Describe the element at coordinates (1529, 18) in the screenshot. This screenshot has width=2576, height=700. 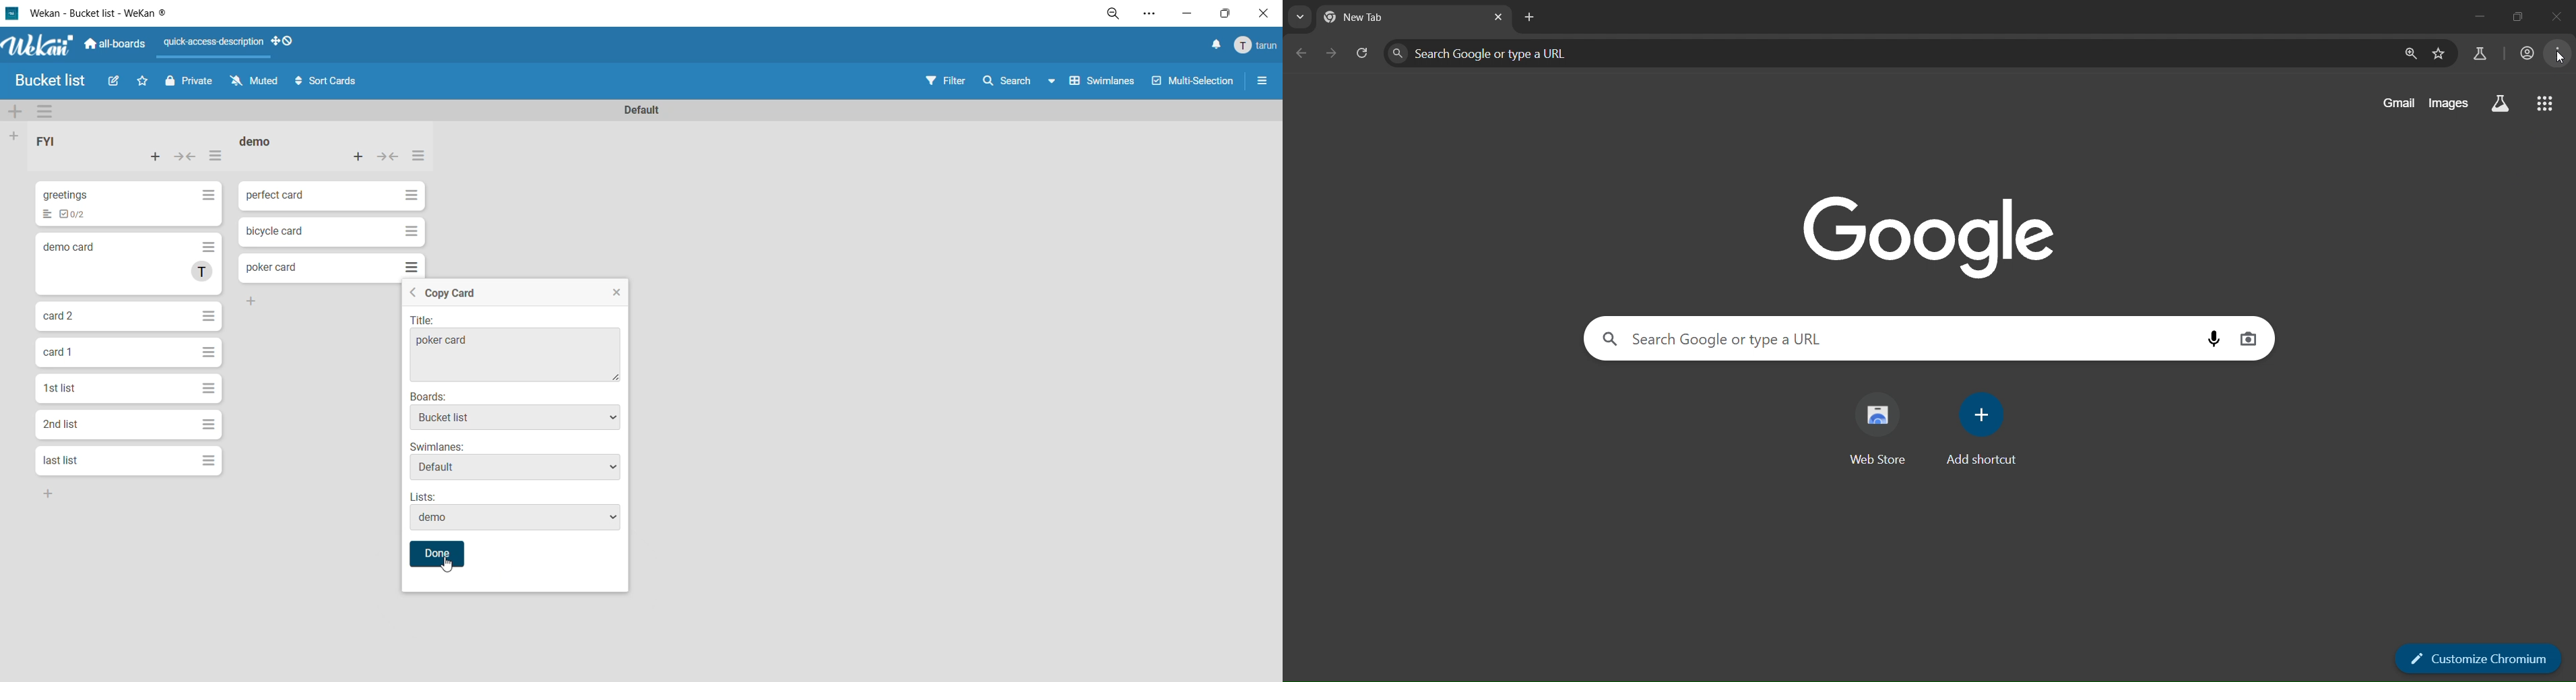
I see `new tab` at that location.